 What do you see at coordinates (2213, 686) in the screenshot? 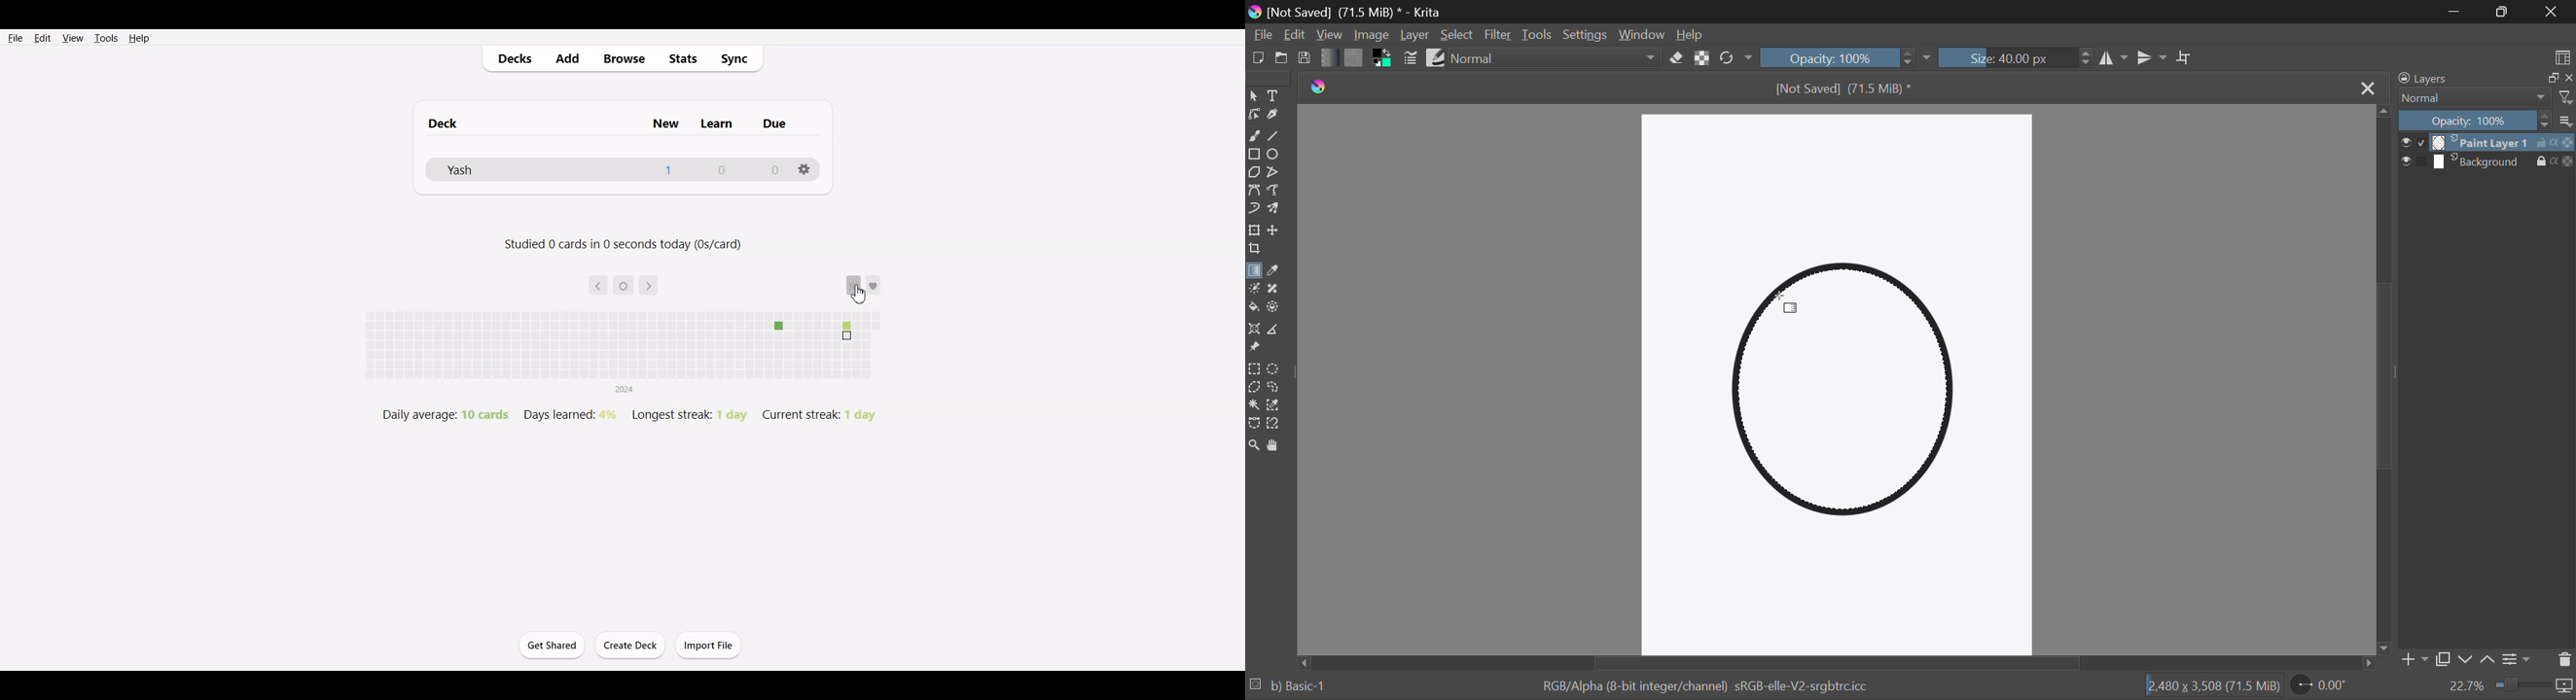
I see `12,480 x 3,508 (71.5 MiB)` at bounding box center [2213, 686].